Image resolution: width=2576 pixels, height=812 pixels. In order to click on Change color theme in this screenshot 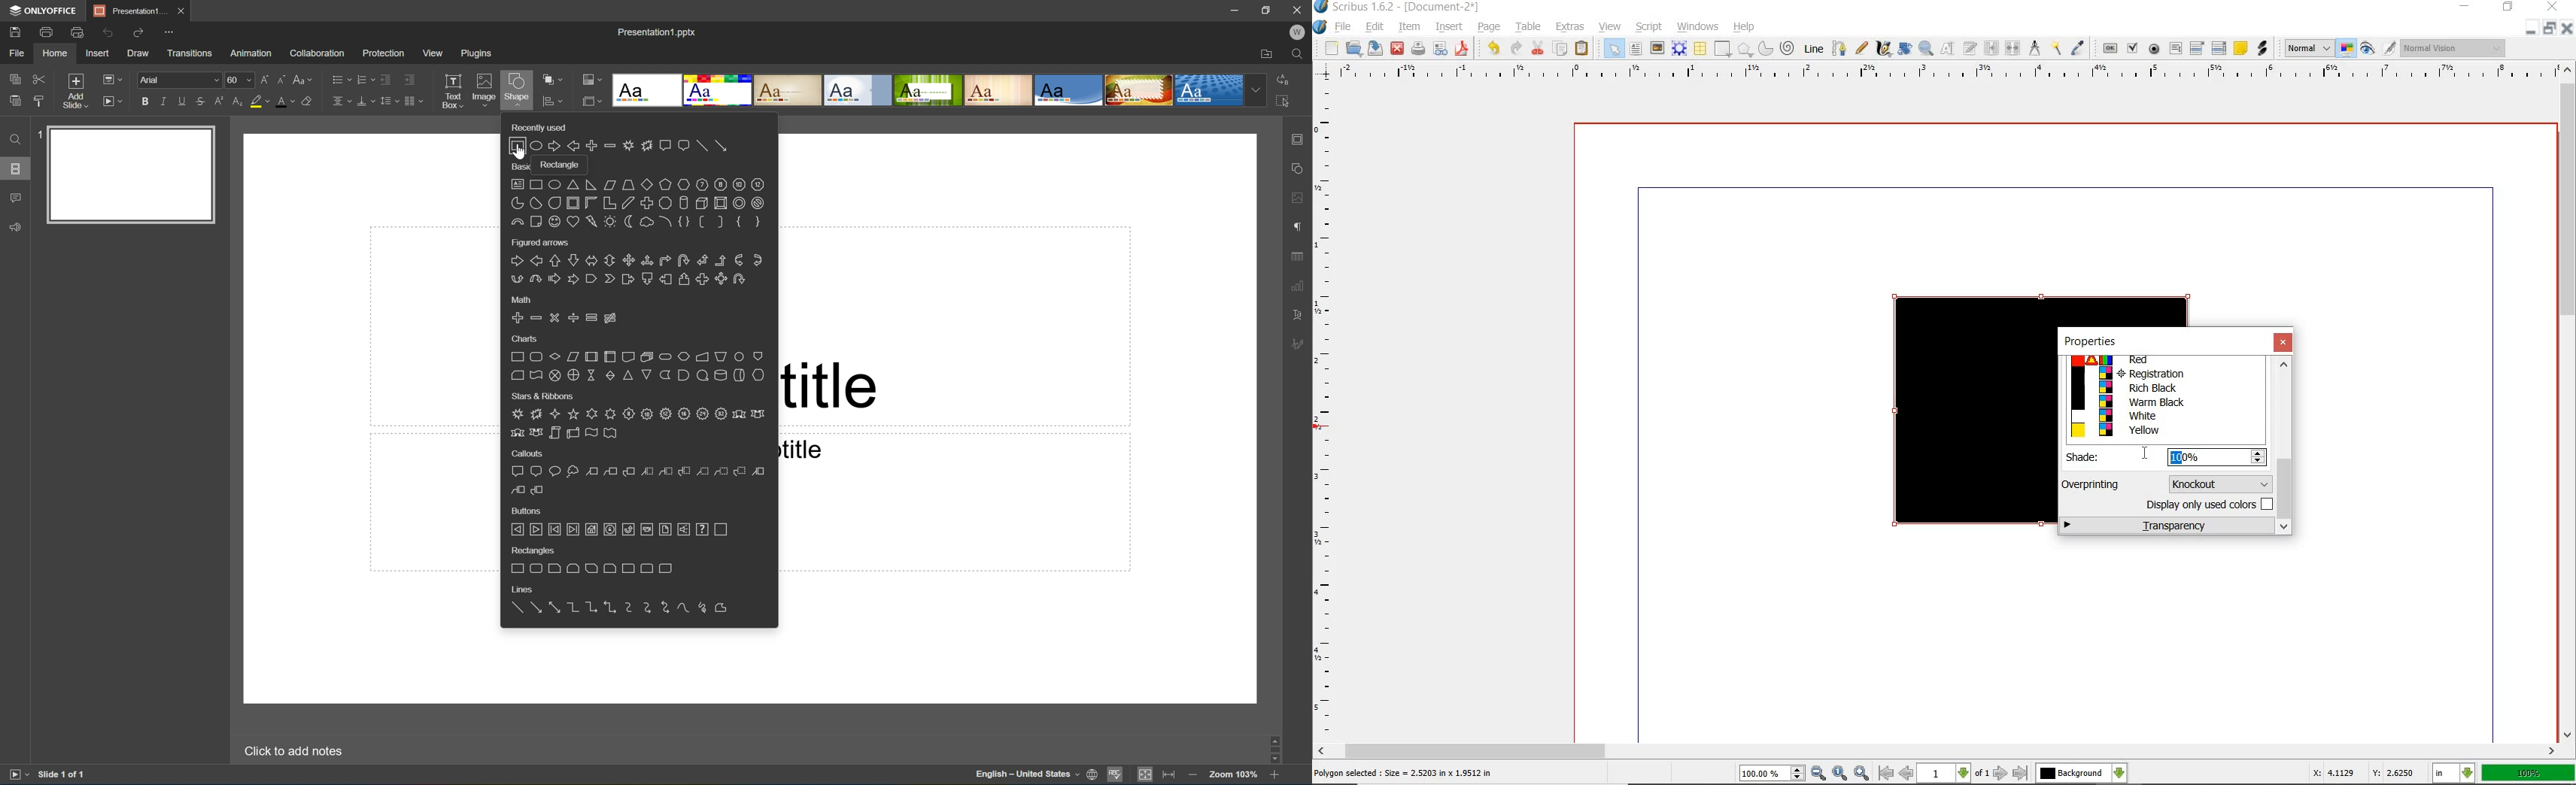, I will do `click(592, 79)`.